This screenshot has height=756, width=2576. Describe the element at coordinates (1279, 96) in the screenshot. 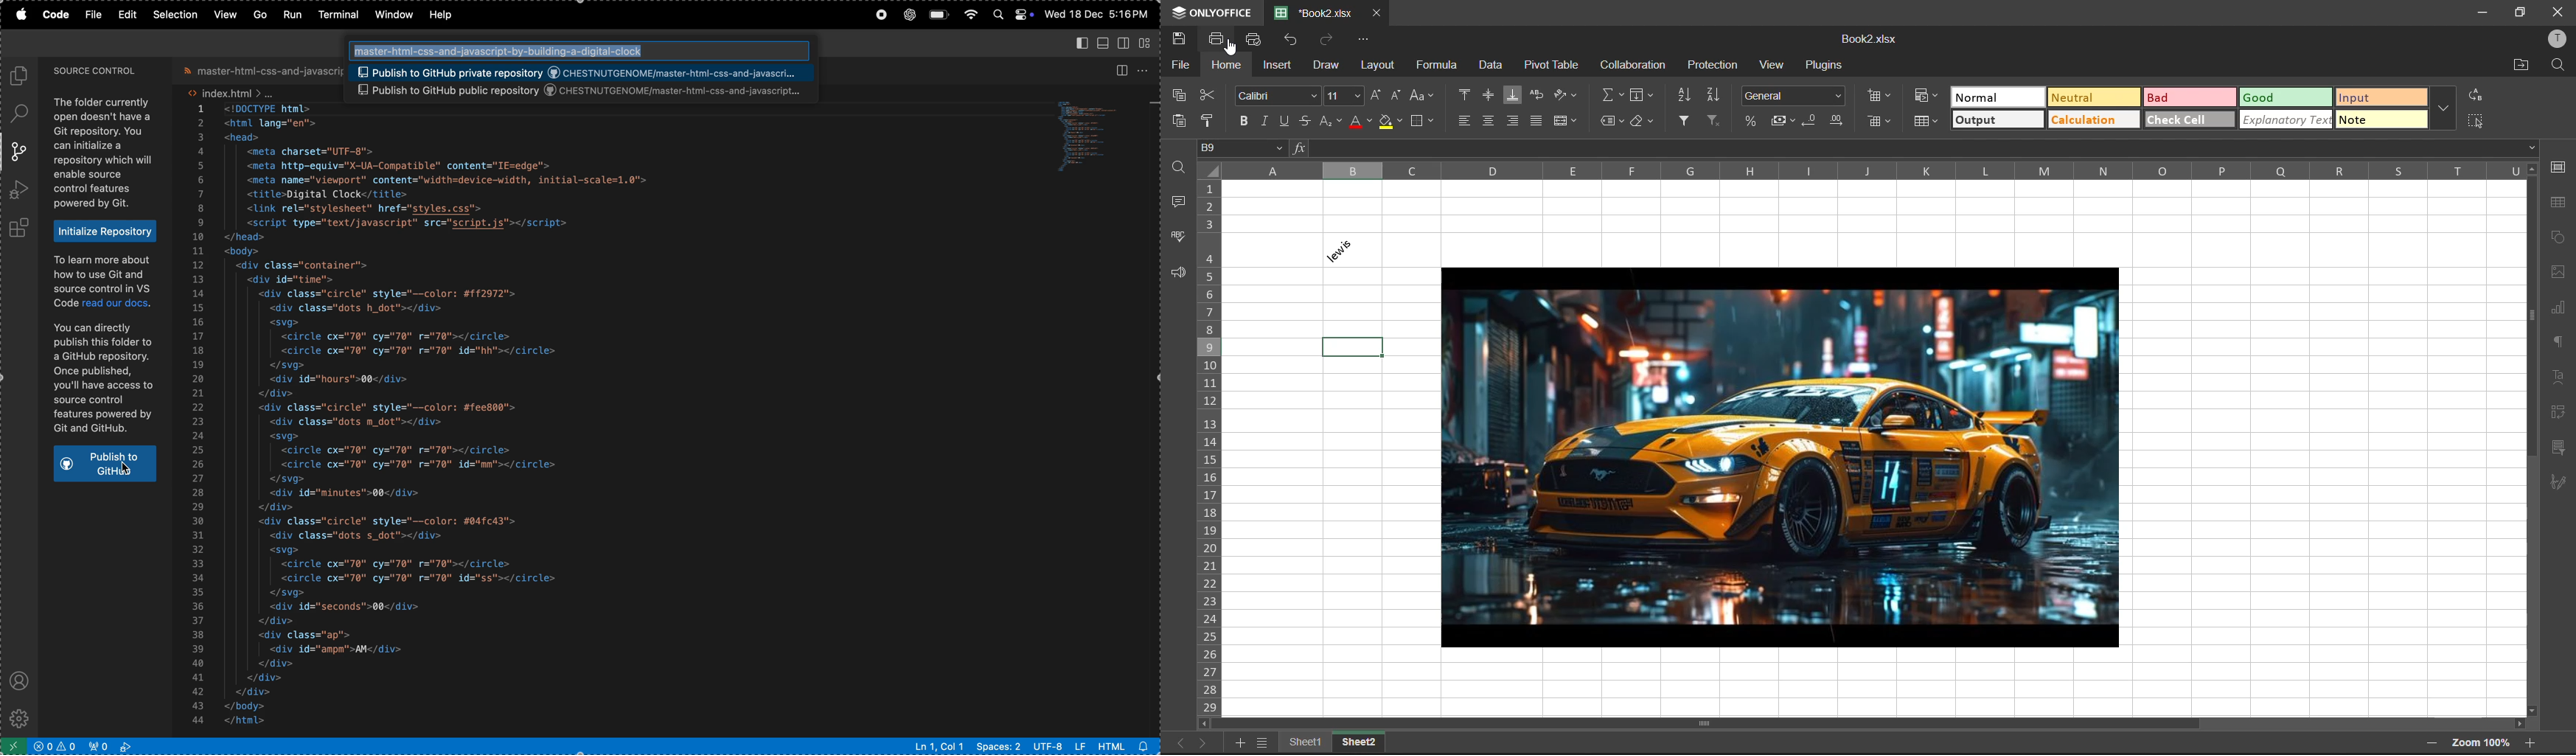

I see `font style` at that location.